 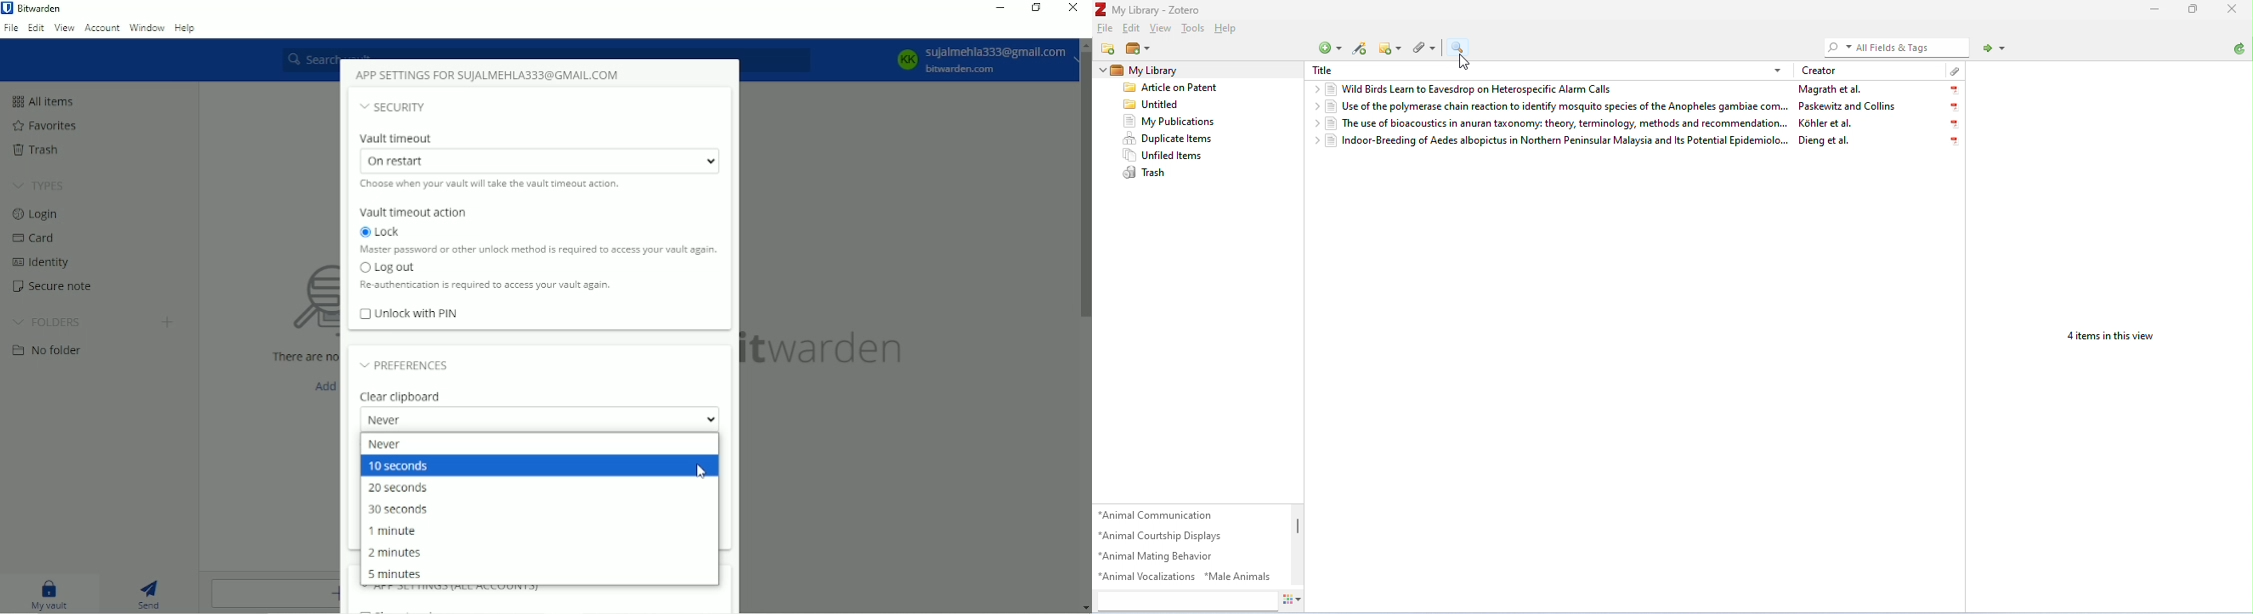 I want to click on Edit, so click(x=37, y=27).